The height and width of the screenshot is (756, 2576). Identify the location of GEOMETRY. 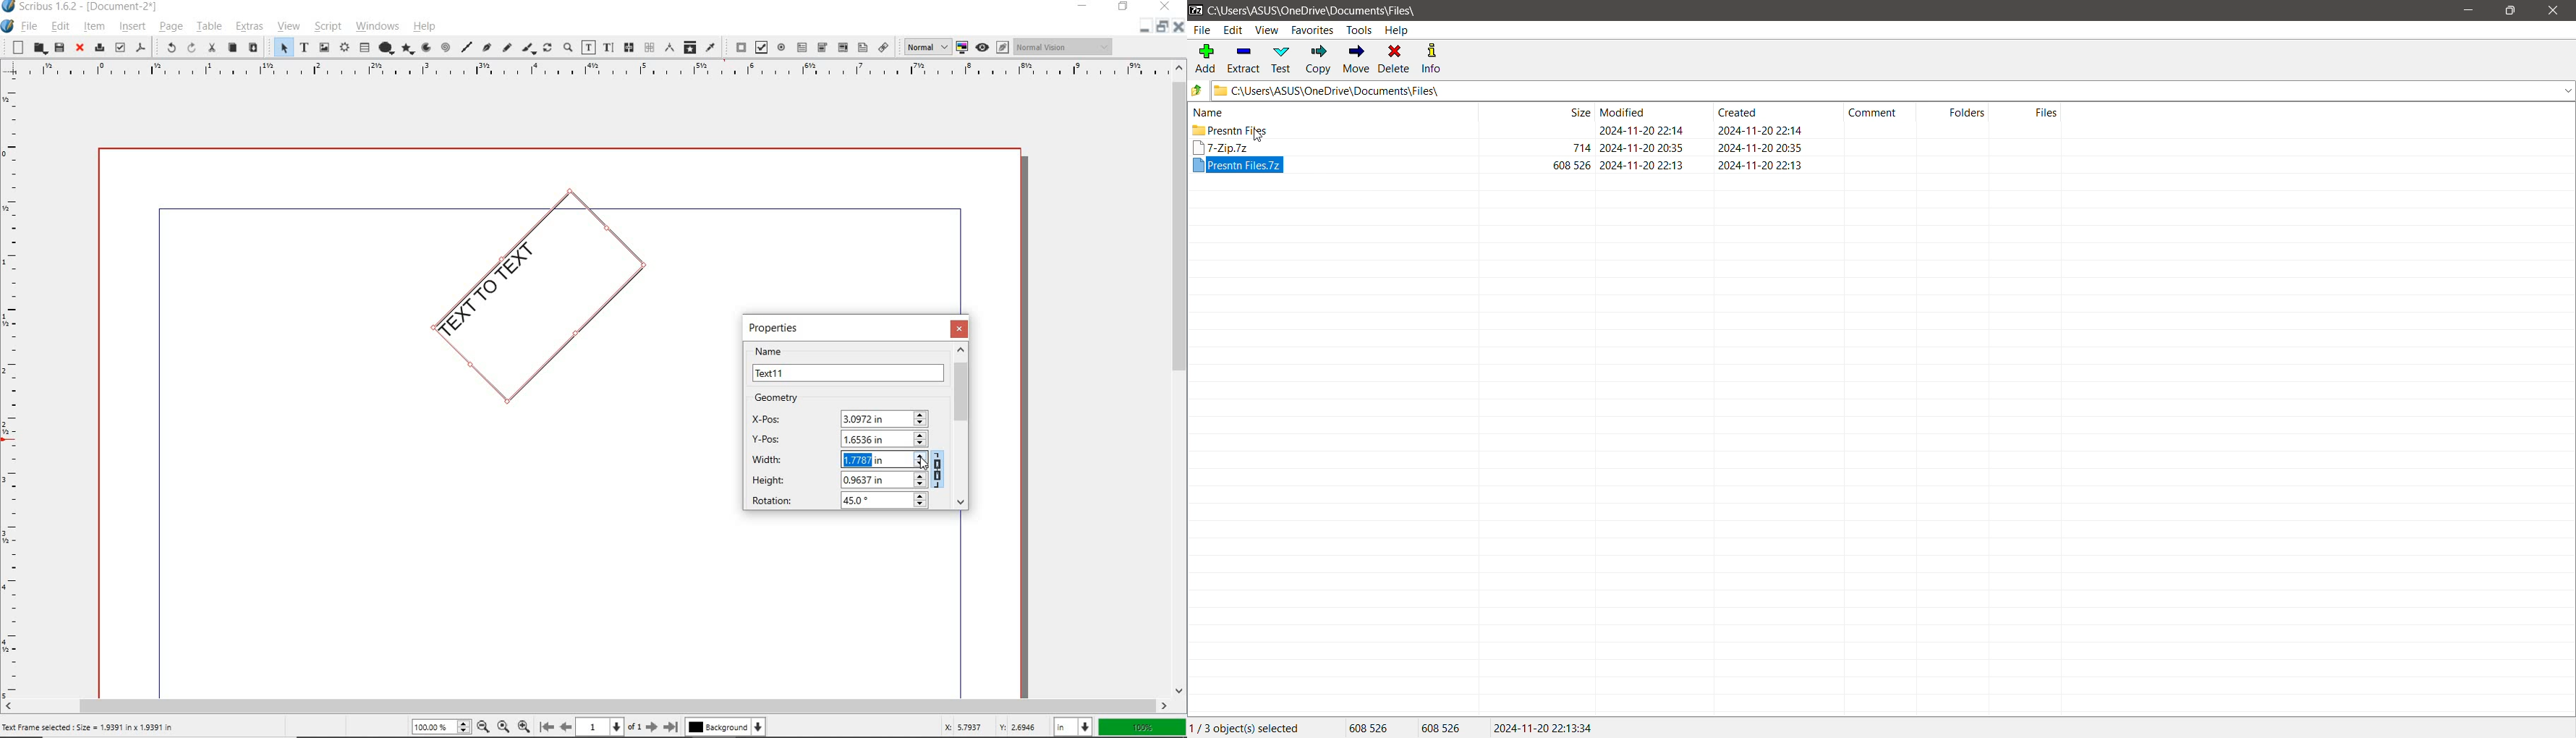
(788, 398).